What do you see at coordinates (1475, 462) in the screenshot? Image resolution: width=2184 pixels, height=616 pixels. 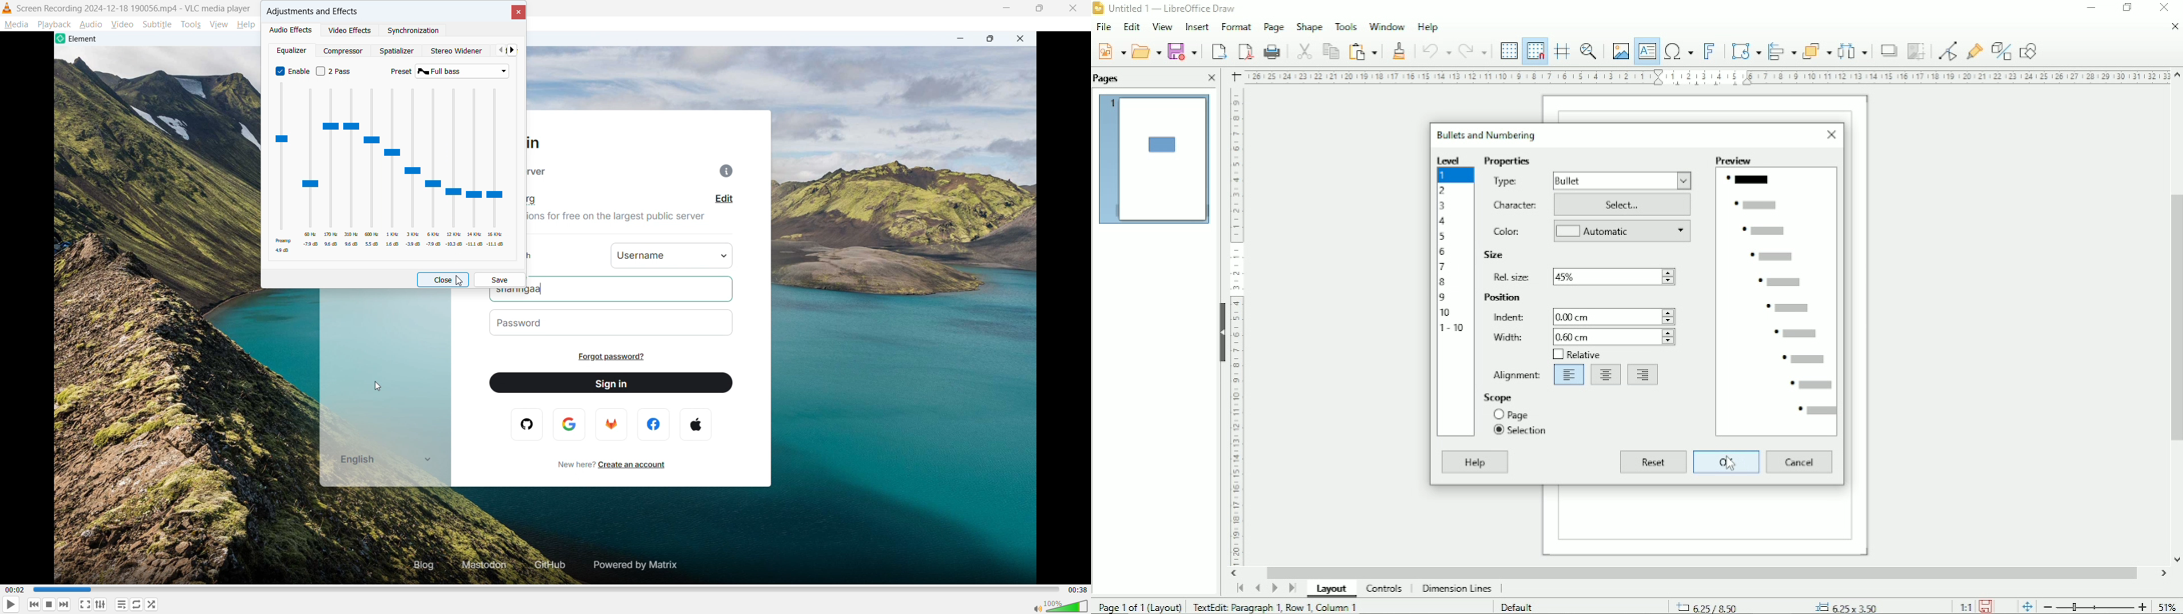 I see `Help` at bounding box center [1475, 462].